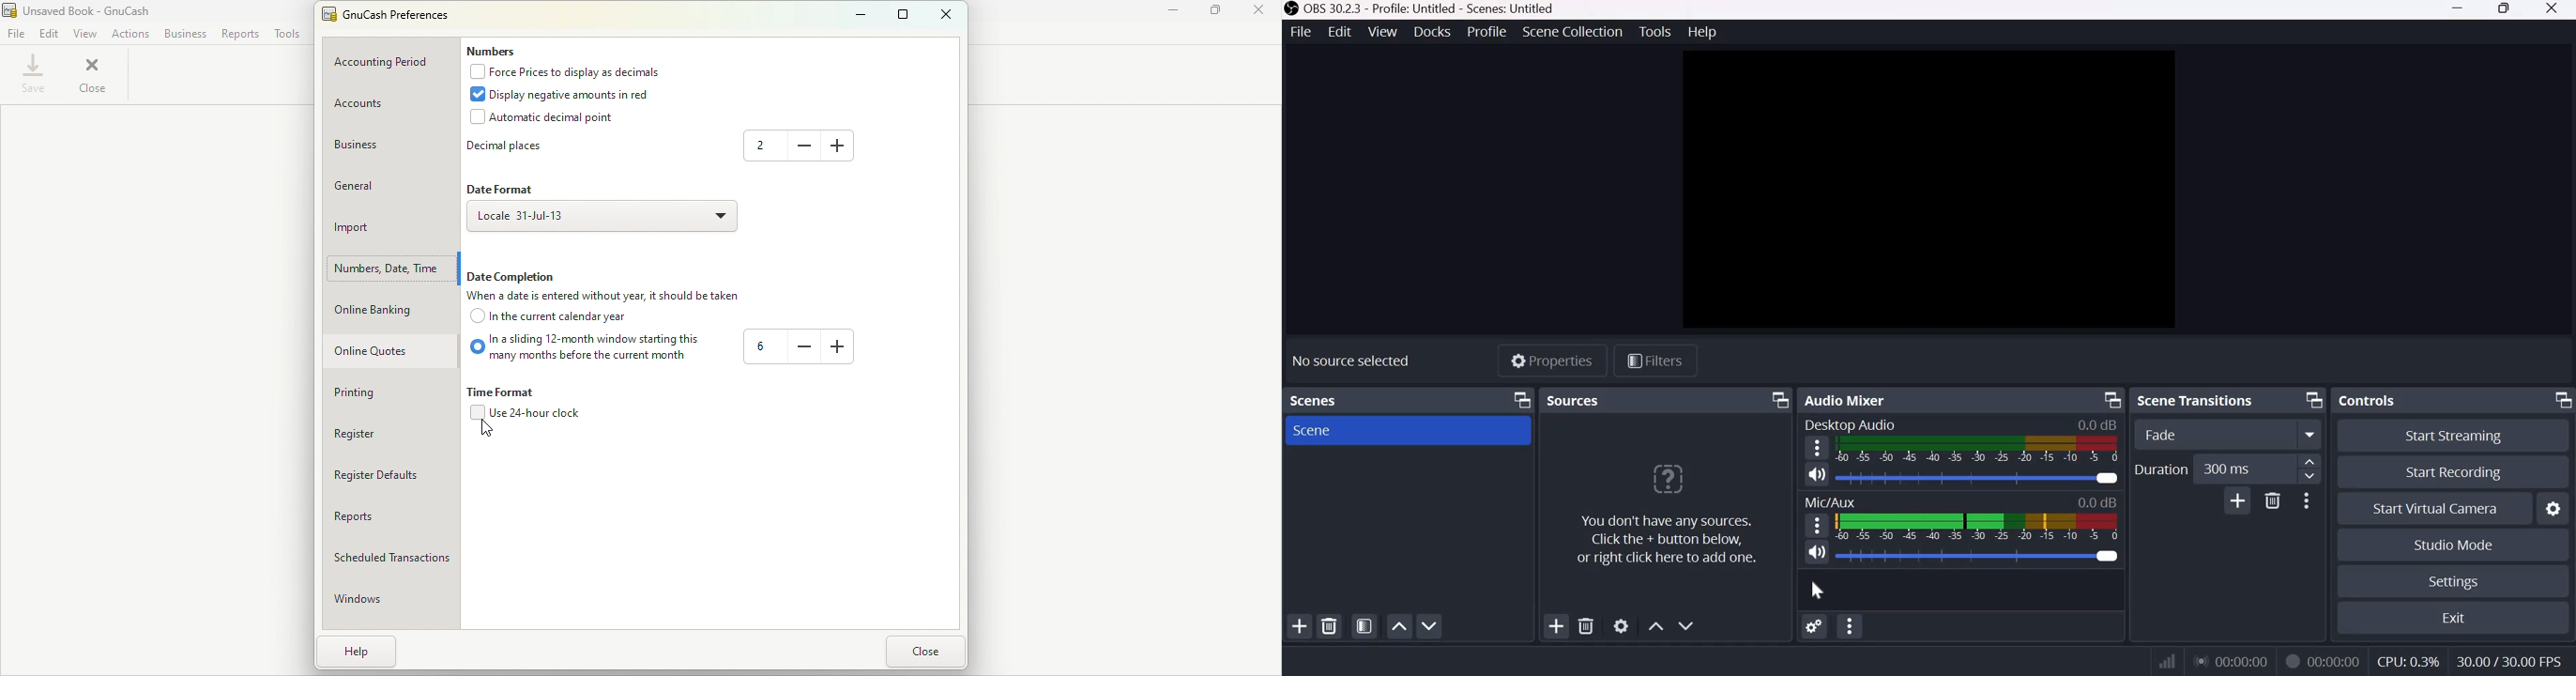  What do you see at coordinates (2098, 501) in the screenshot?
I see `0.00 dB` at bounding box center [2098, 501].